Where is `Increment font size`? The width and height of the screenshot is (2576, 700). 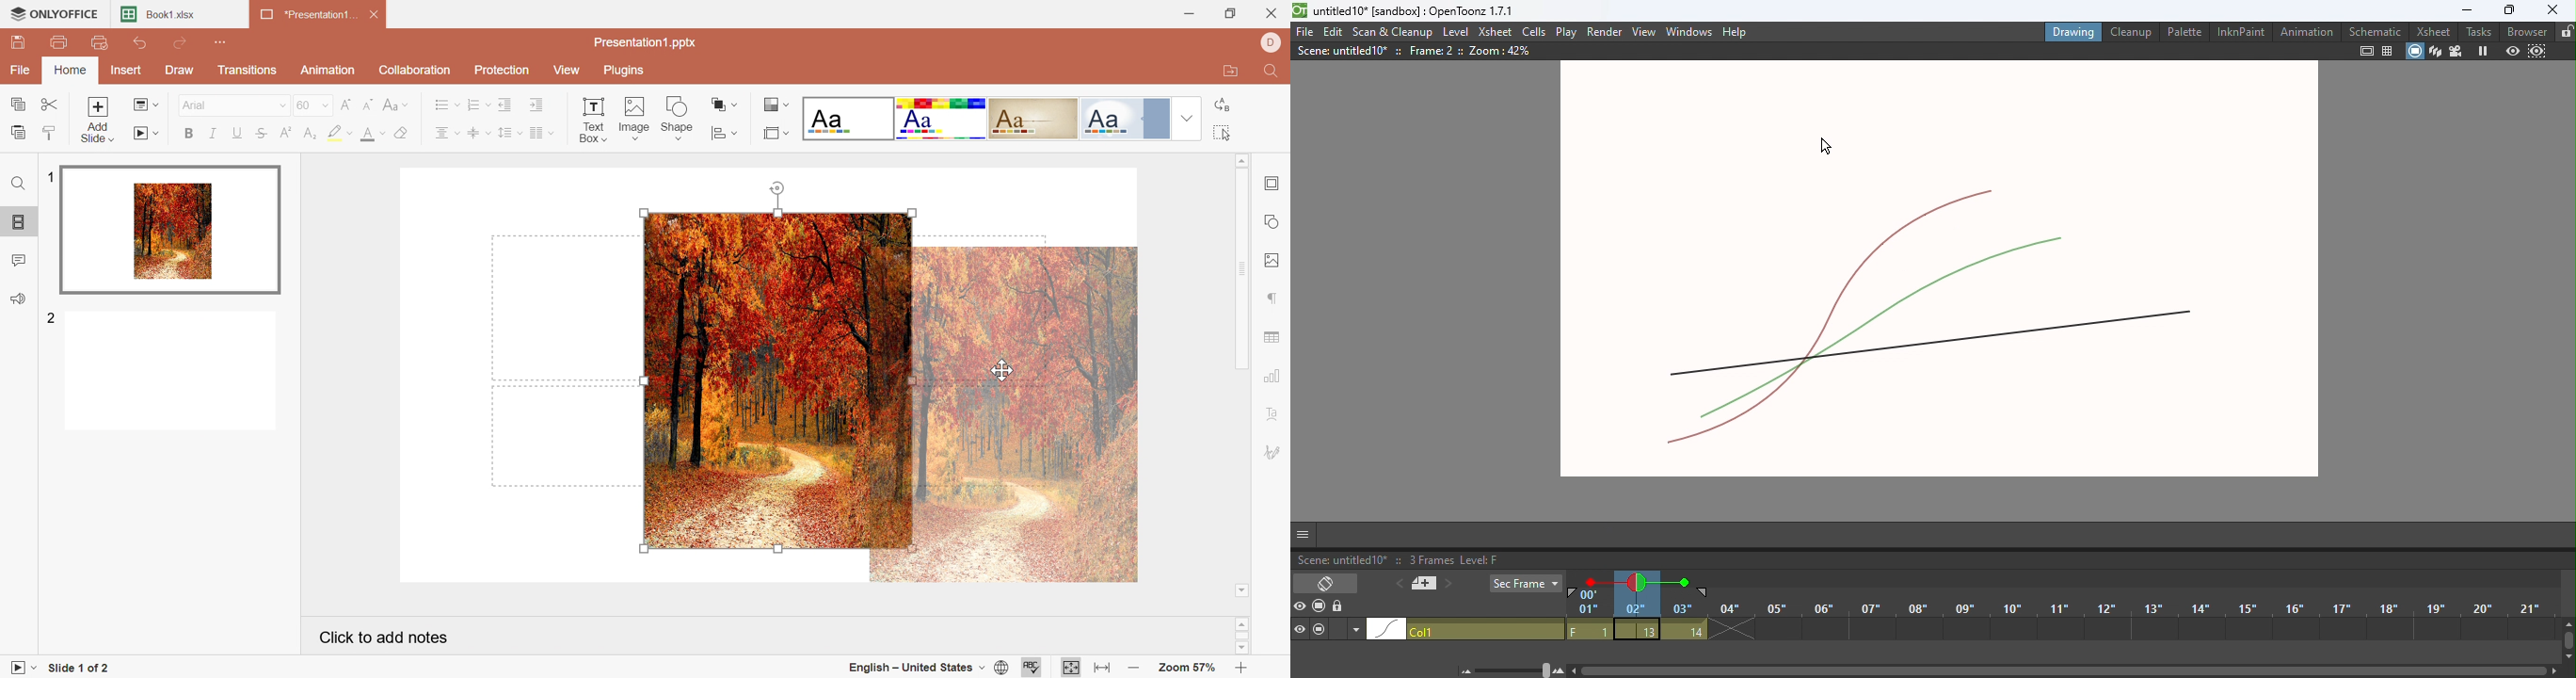
Increment font size is located at coordinates (346, 105).